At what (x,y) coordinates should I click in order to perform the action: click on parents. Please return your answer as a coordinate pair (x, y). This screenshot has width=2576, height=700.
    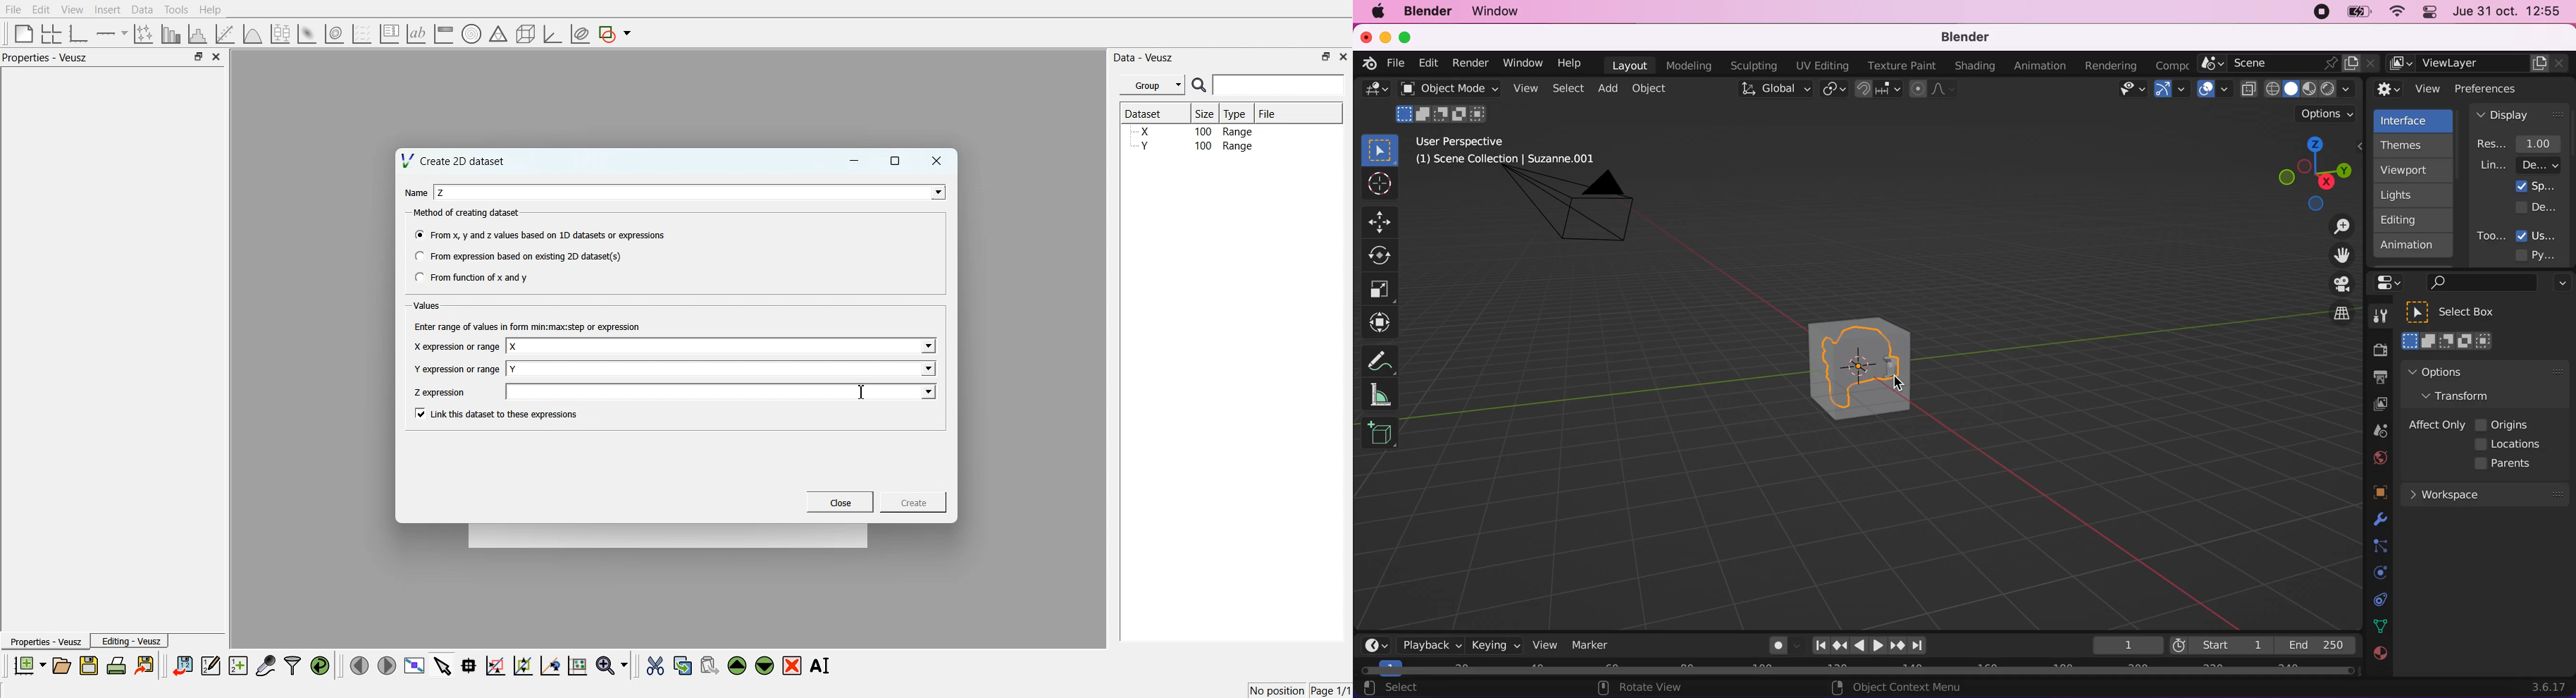
    Looking at the image, I should click on (2508, 464).